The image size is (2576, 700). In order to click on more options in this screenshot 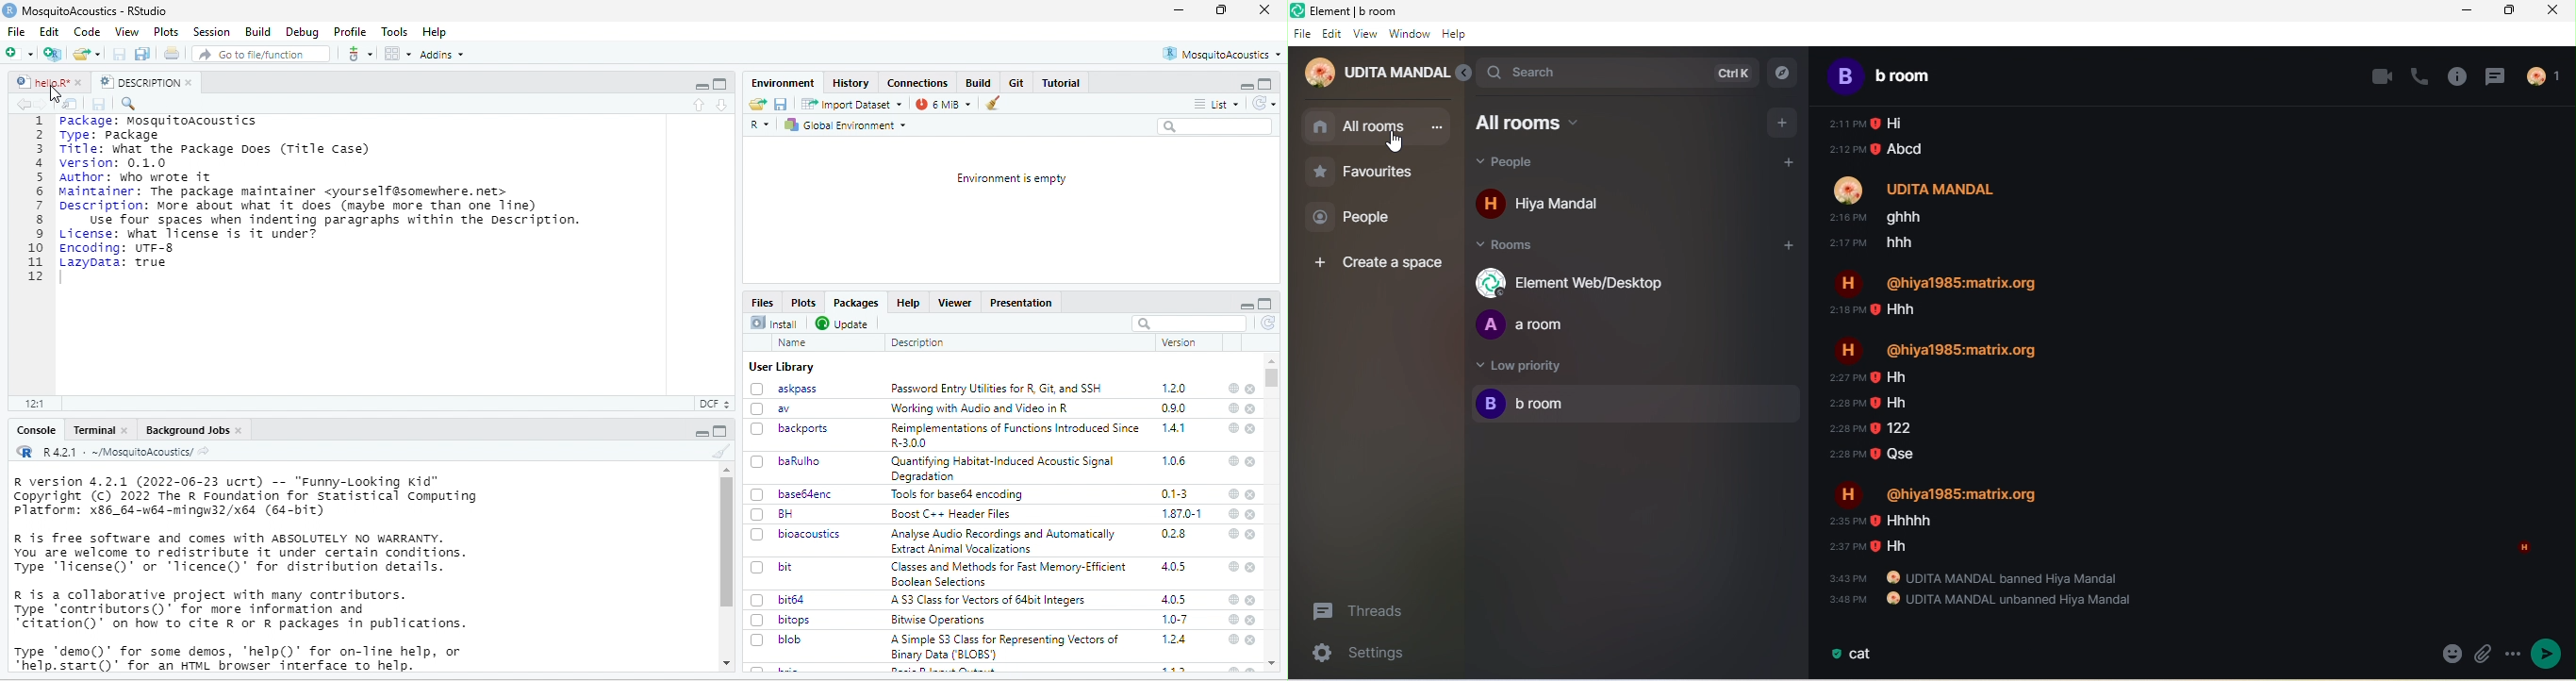, I will do `click(2513, 653)`.